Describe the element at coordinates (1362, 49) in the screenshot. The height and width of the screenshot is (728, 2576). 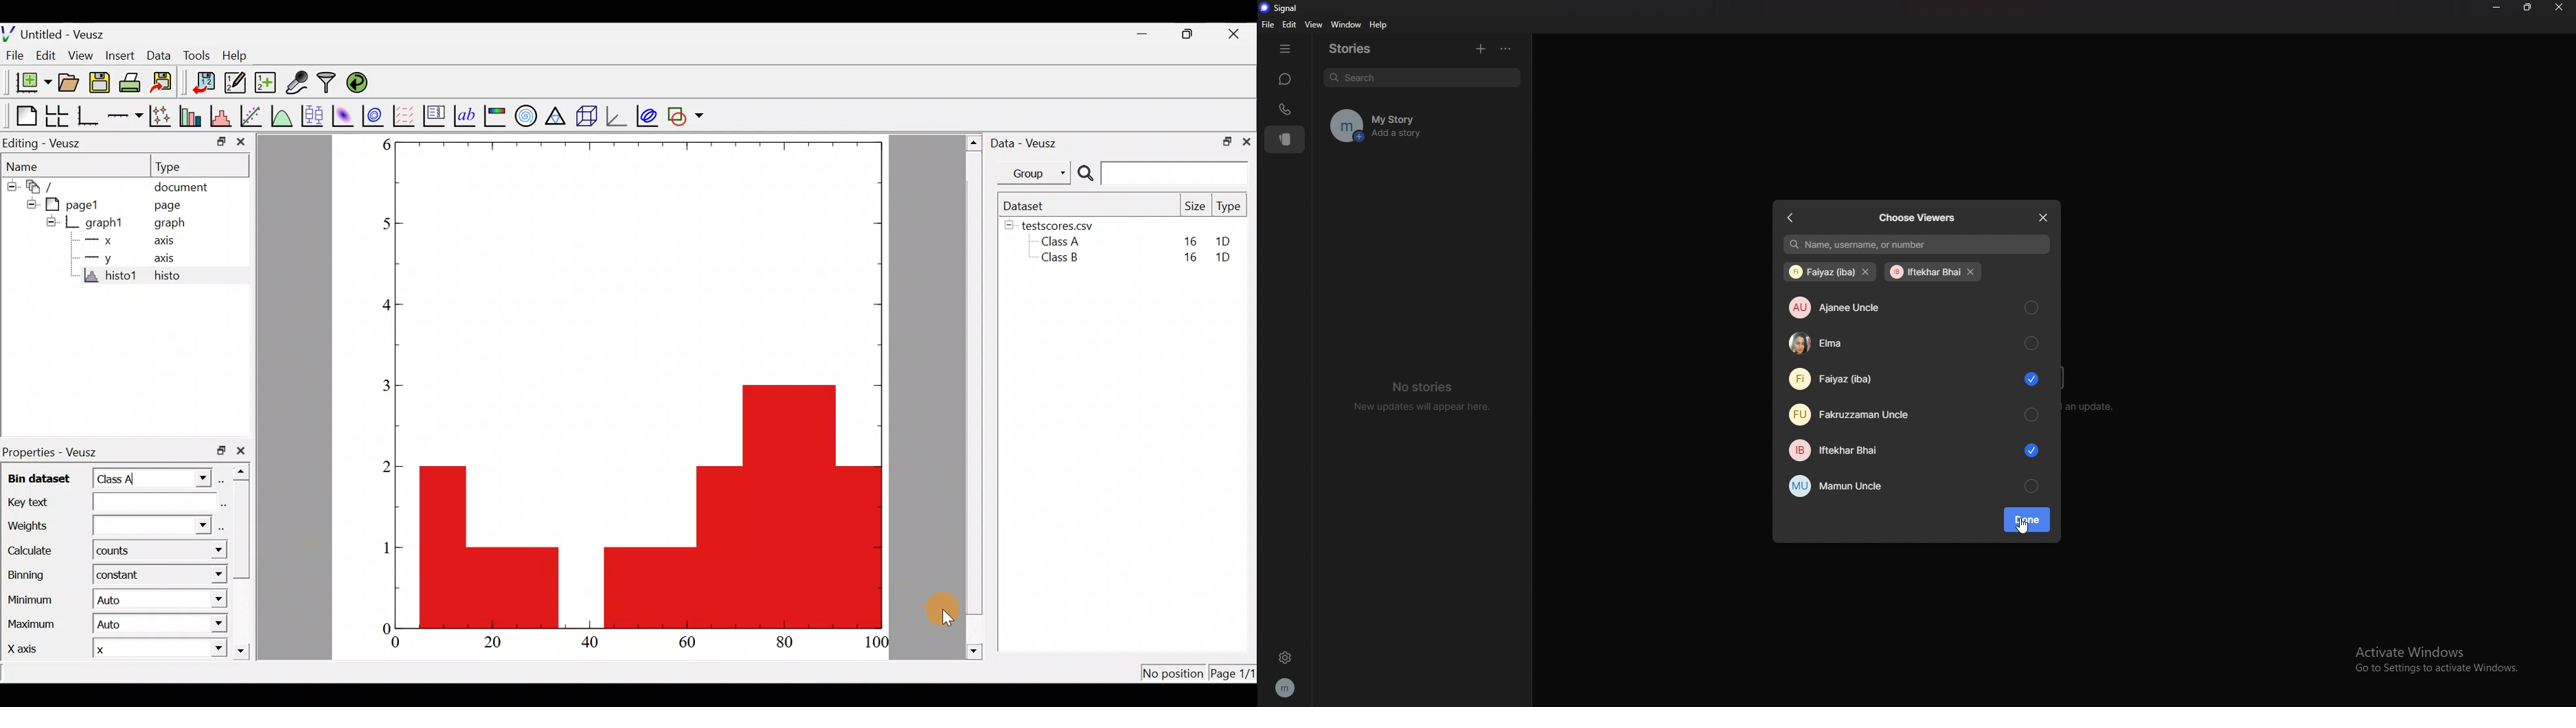
I see `stories` at that location.